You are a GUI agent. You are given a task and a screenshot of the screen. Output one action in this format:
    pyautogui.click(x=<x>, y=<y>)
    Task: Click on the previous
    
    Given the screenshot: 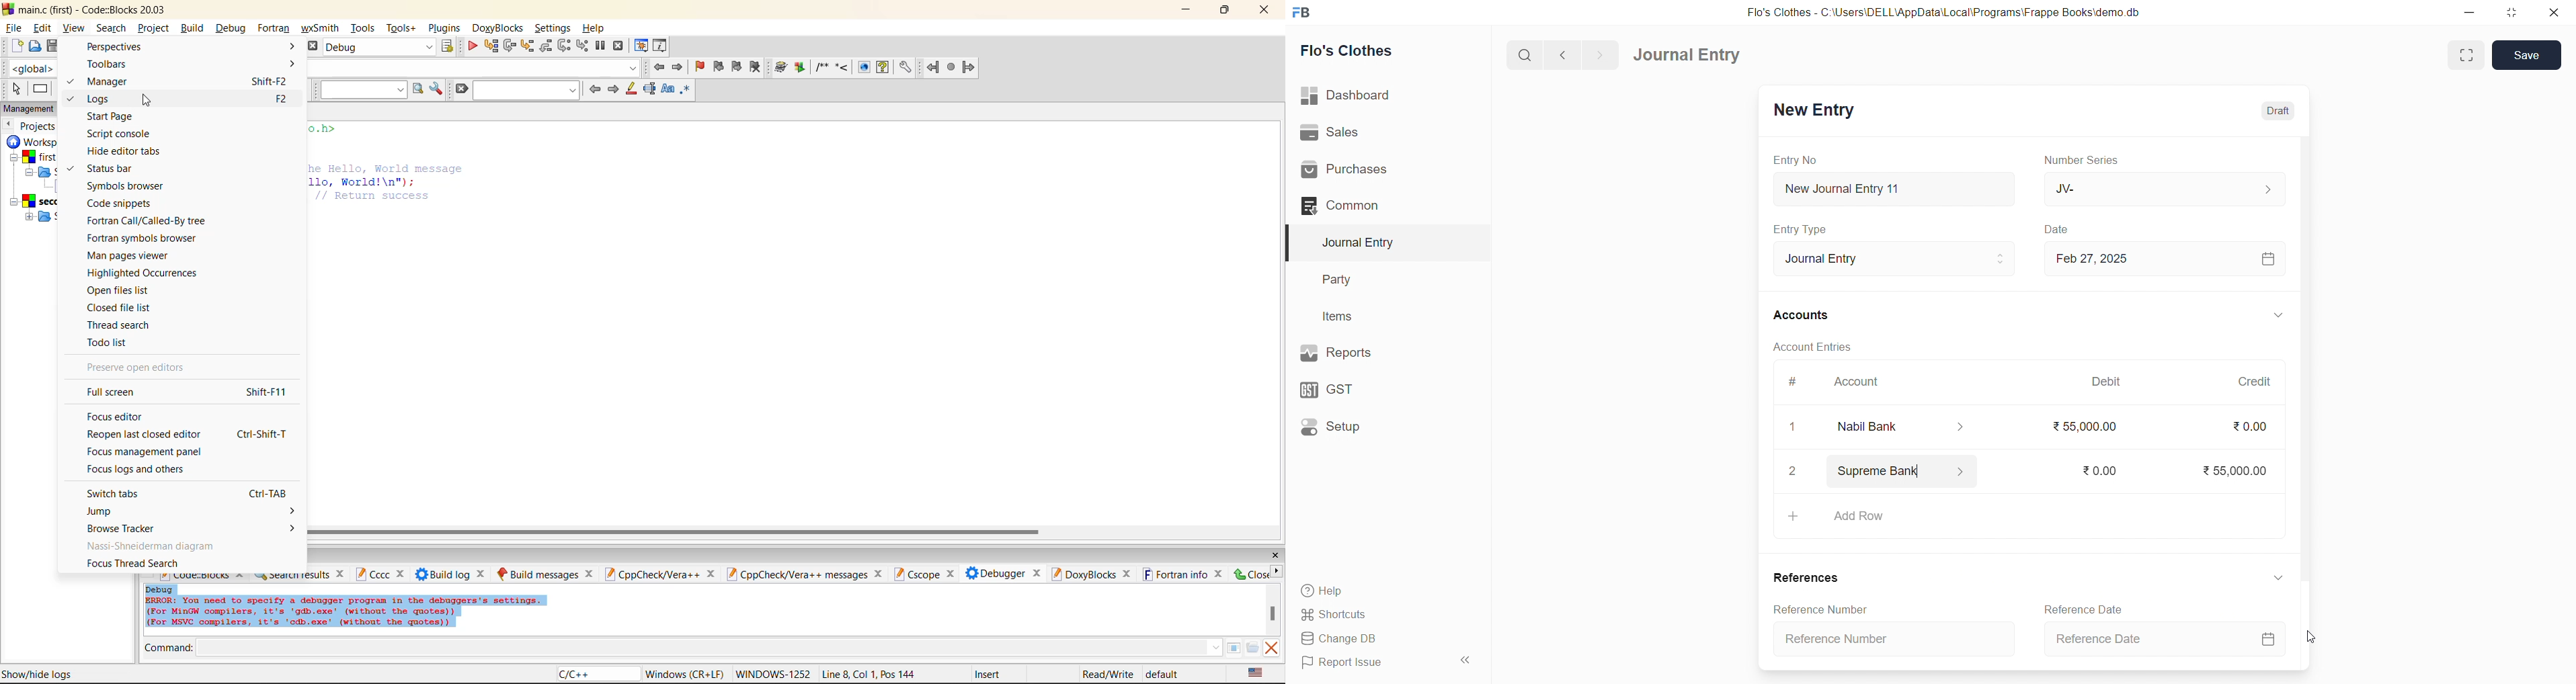 What is the action you would take?
    pyautogui.click(x=9, y=124)
    